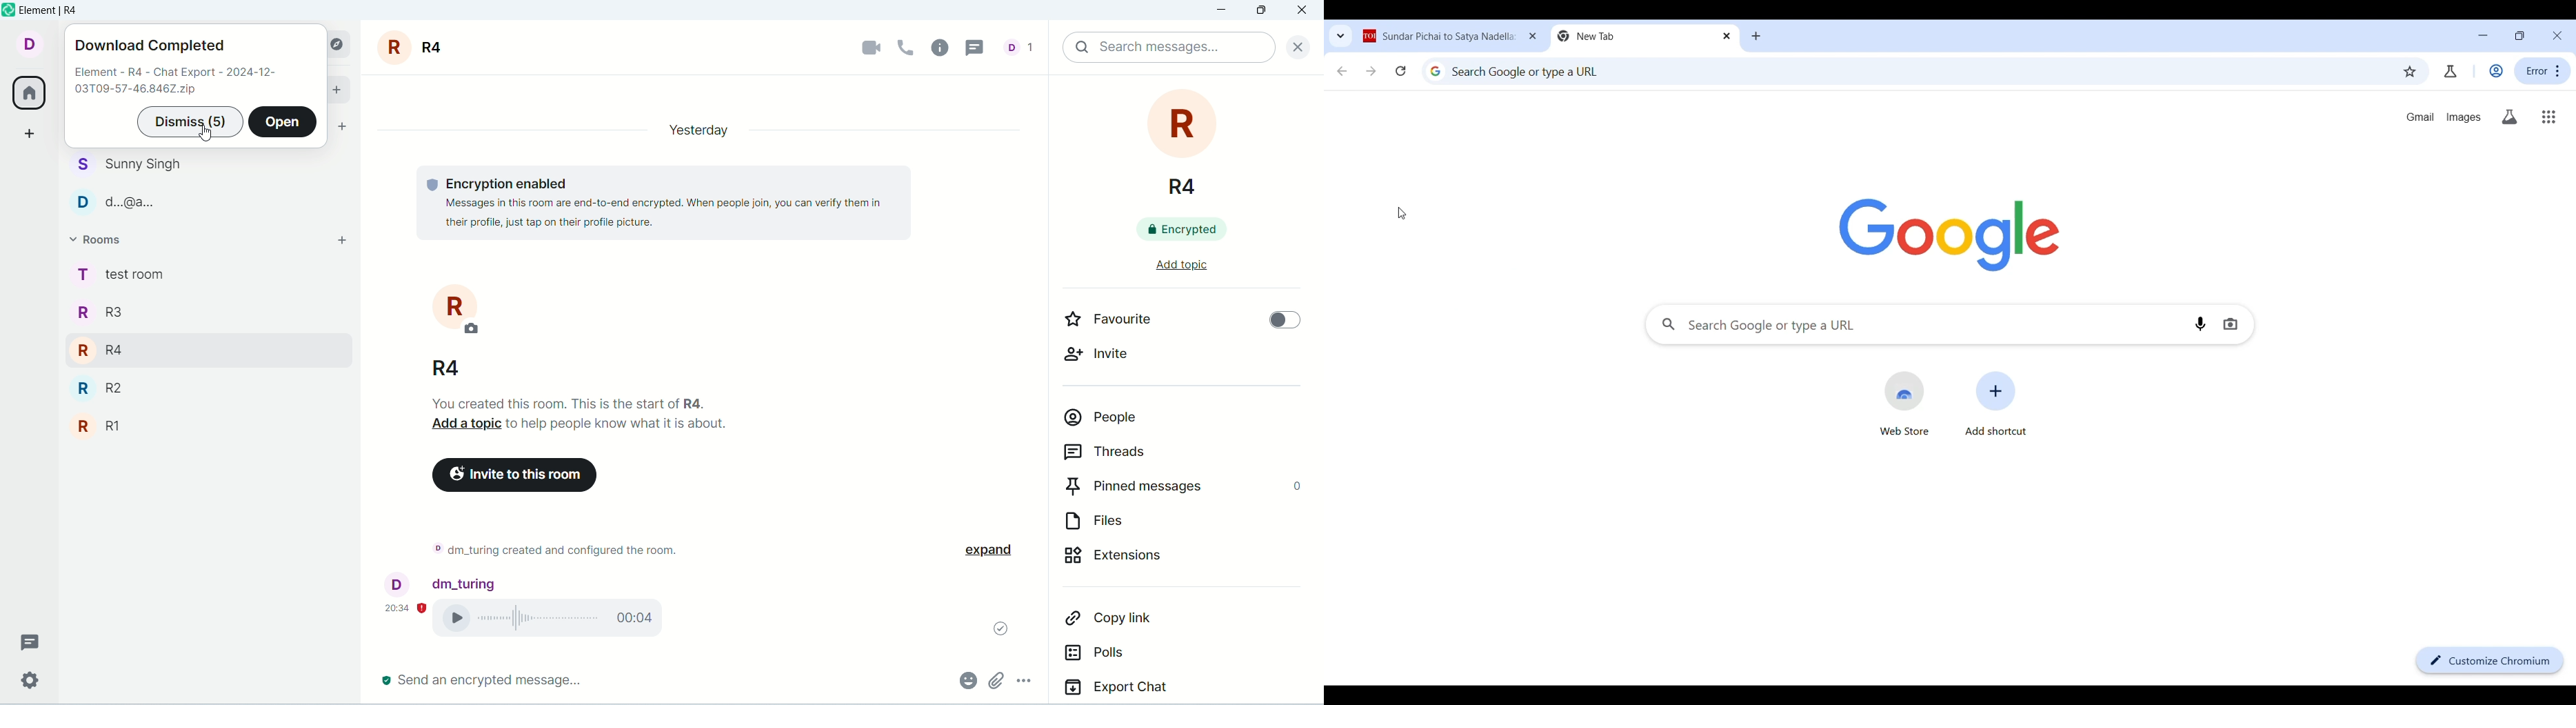  Describe the element at coordinates (1756, 36) in the screenshot. I see `Add new tab` at that location.